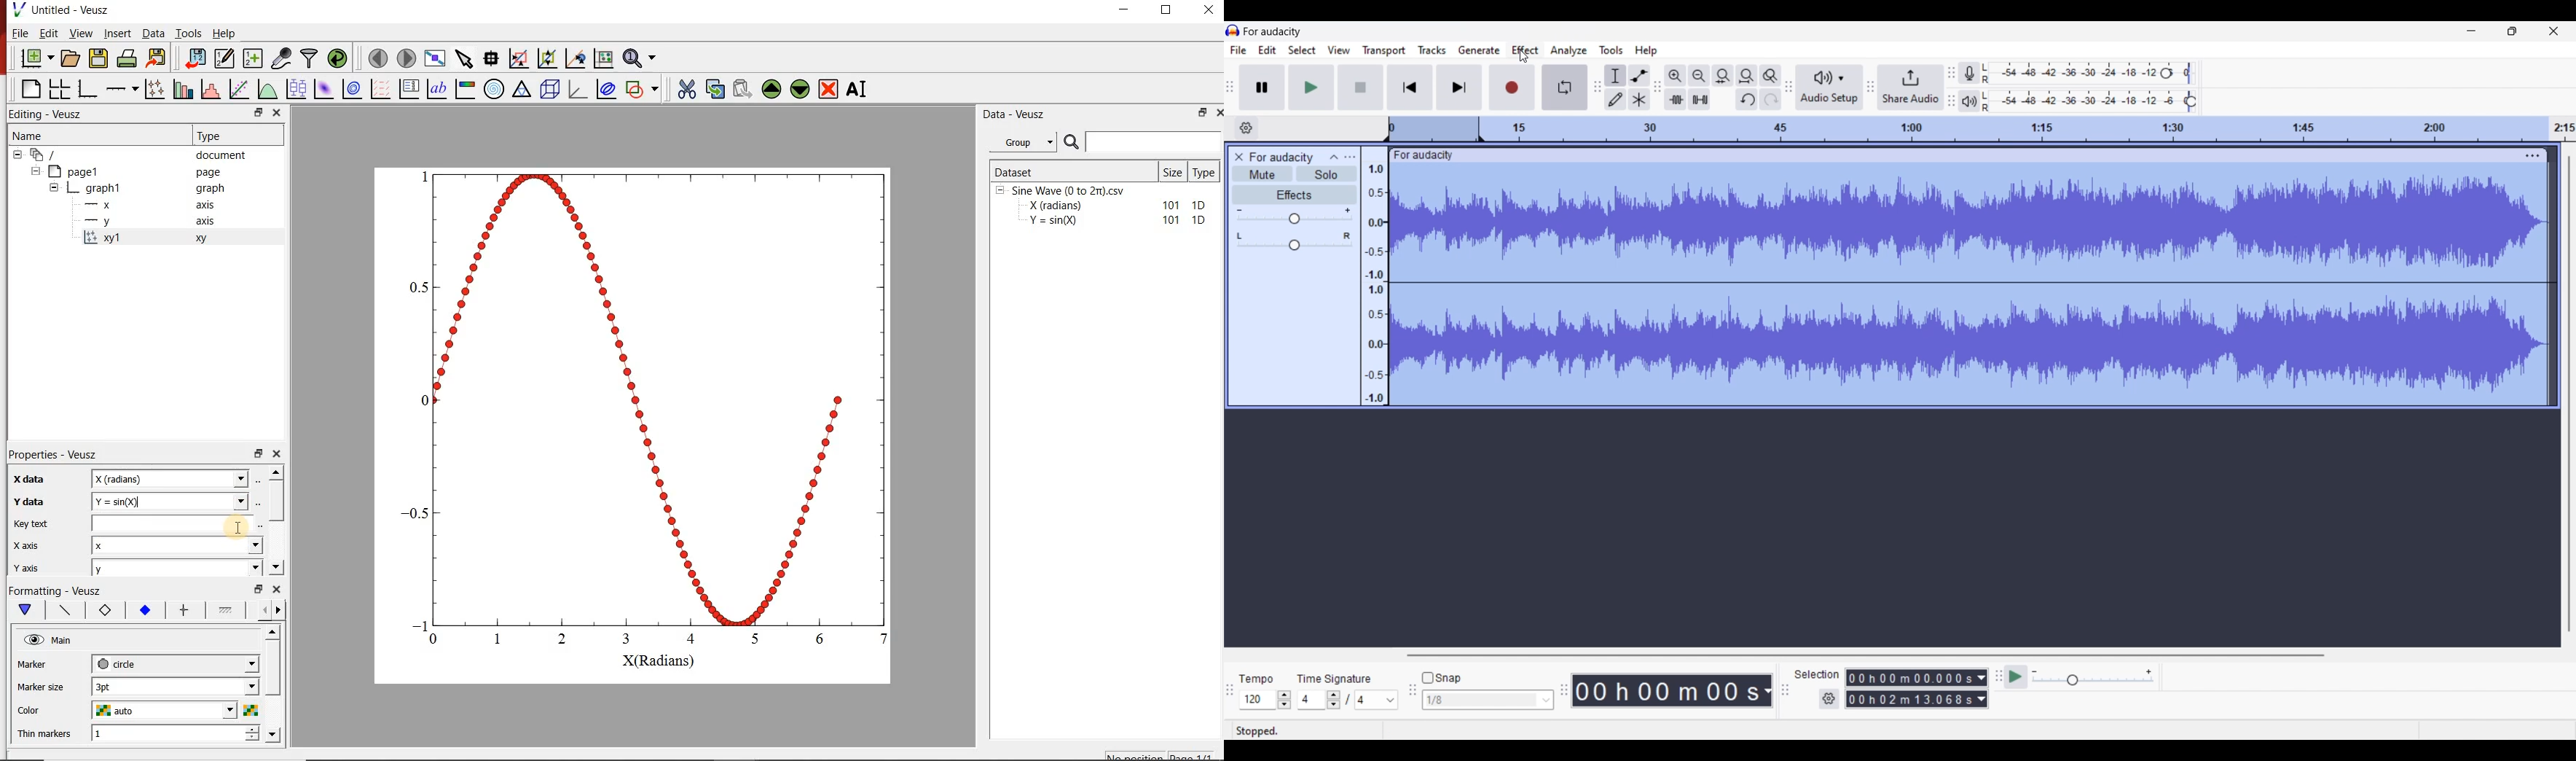 The height and width of the screenshot is (784, 2576). What do you see at coordinates (1239, 210) in the screenshot?
I see `Min. gain` at bounding box center [1239, 210].